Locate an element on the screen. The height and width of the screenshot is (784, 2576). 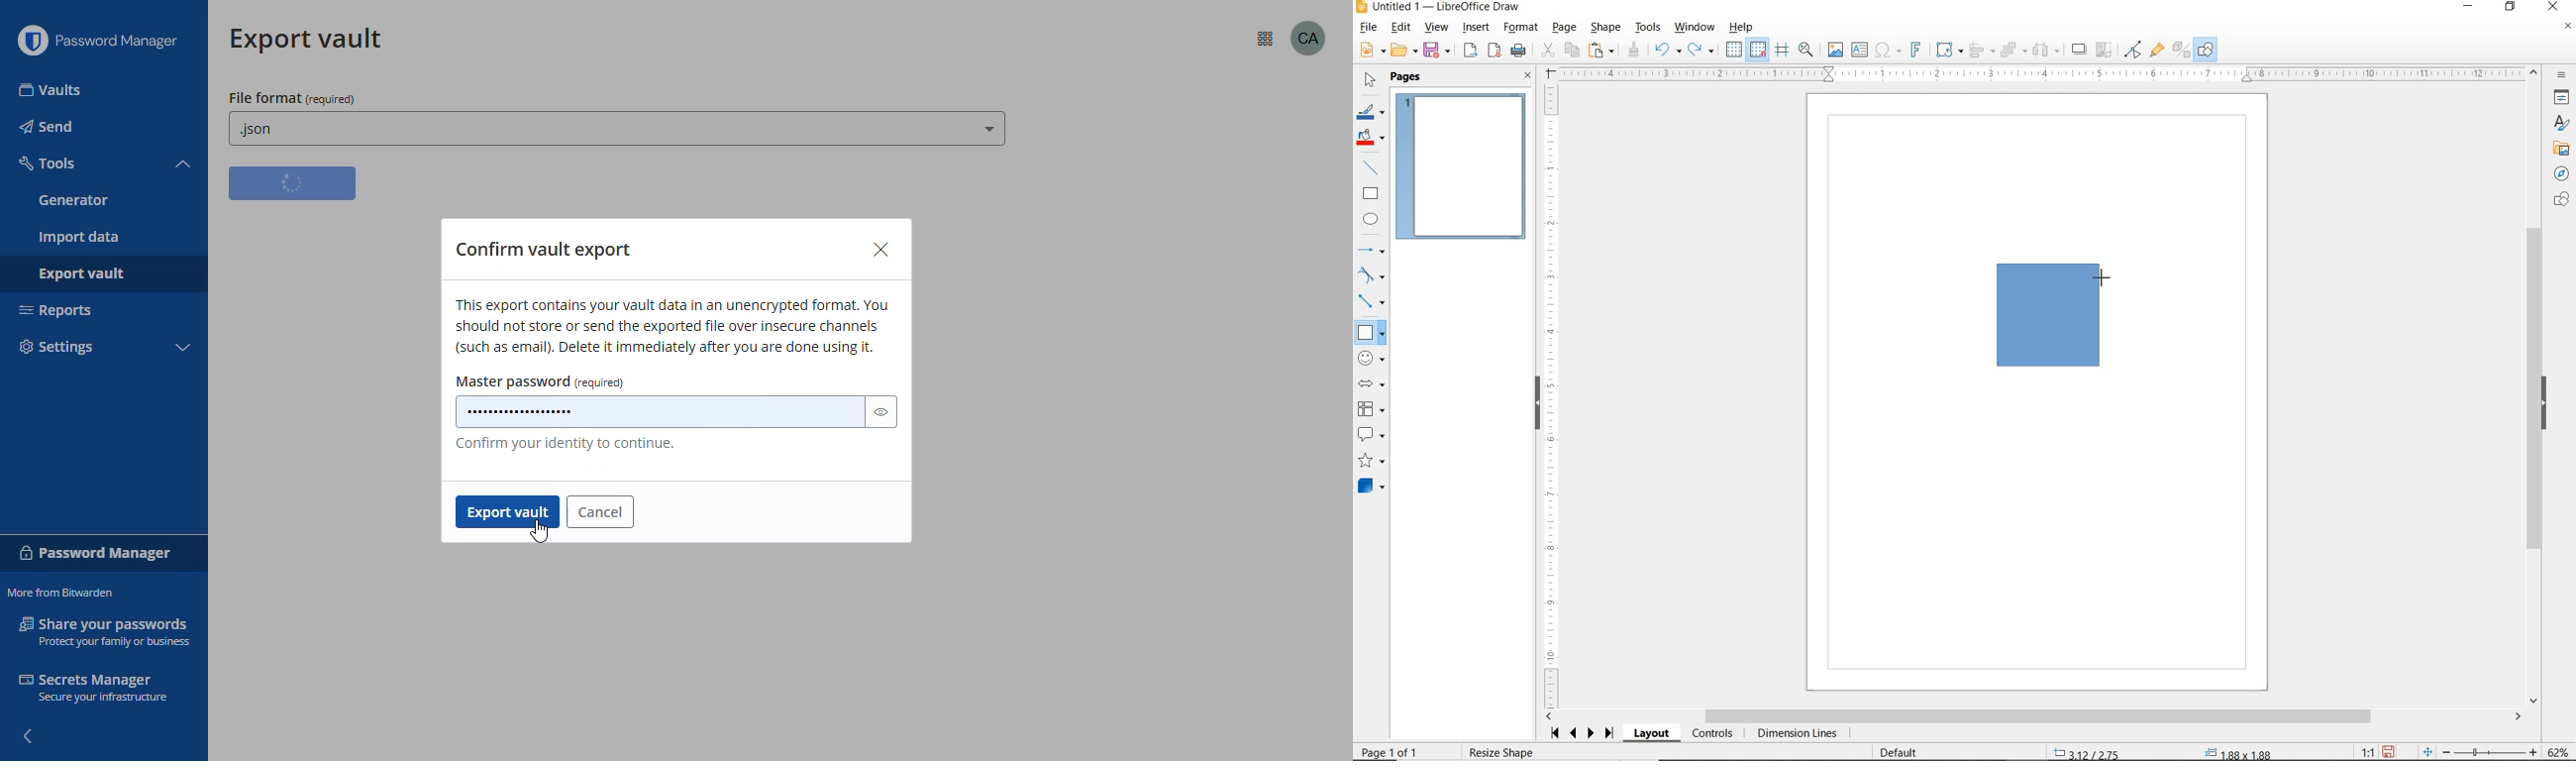
toggle visibility is located at coordinates (881, 411).